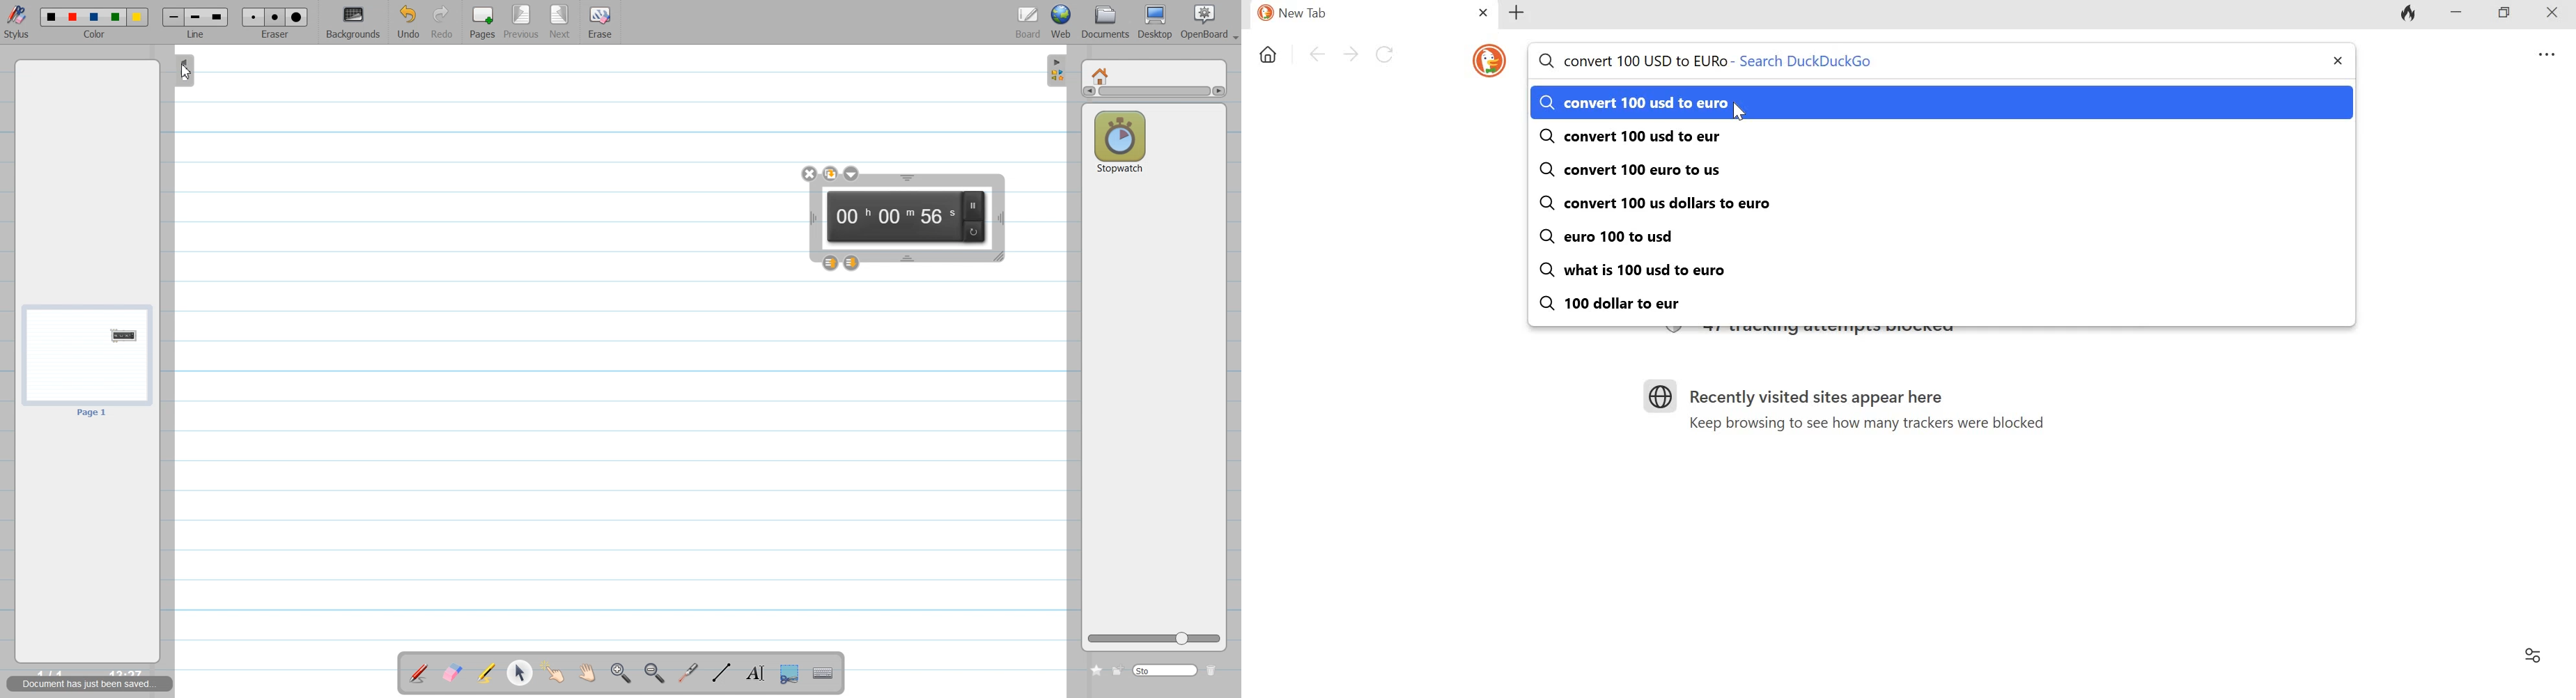  I want to click on Redo, so click(443, 23).